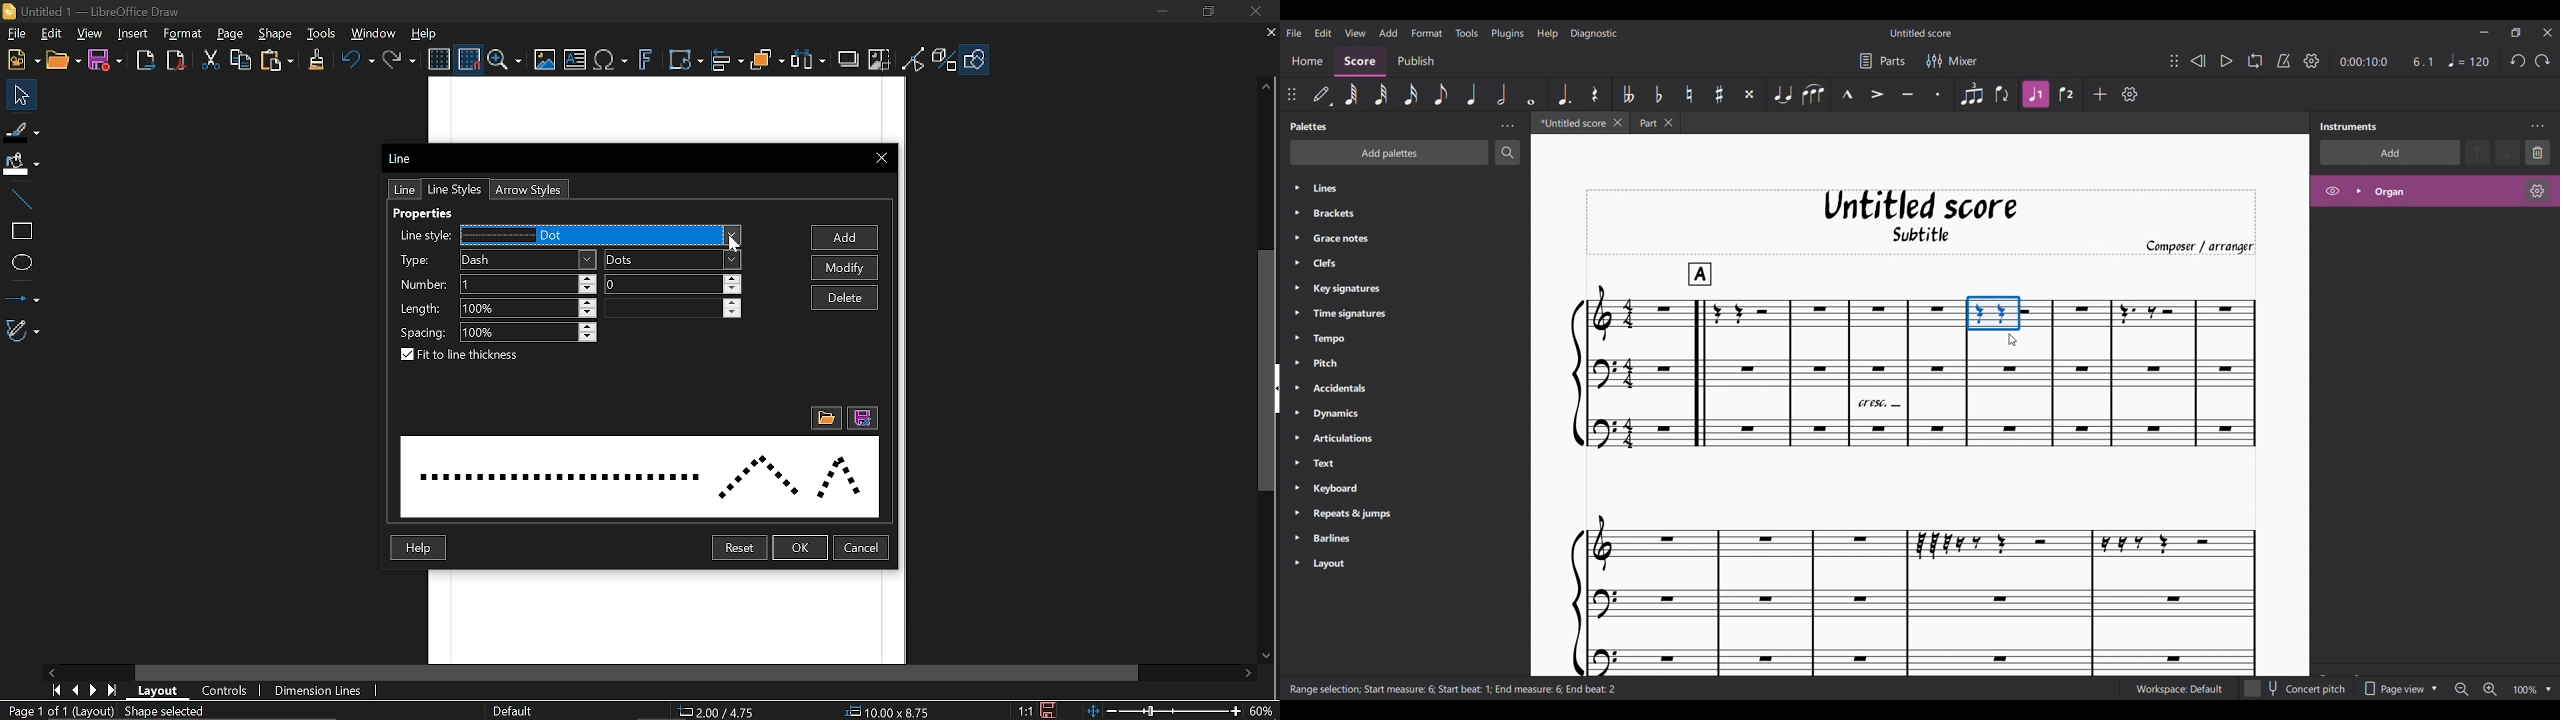  I want to click on Toggle flat, so click(1658, 94).